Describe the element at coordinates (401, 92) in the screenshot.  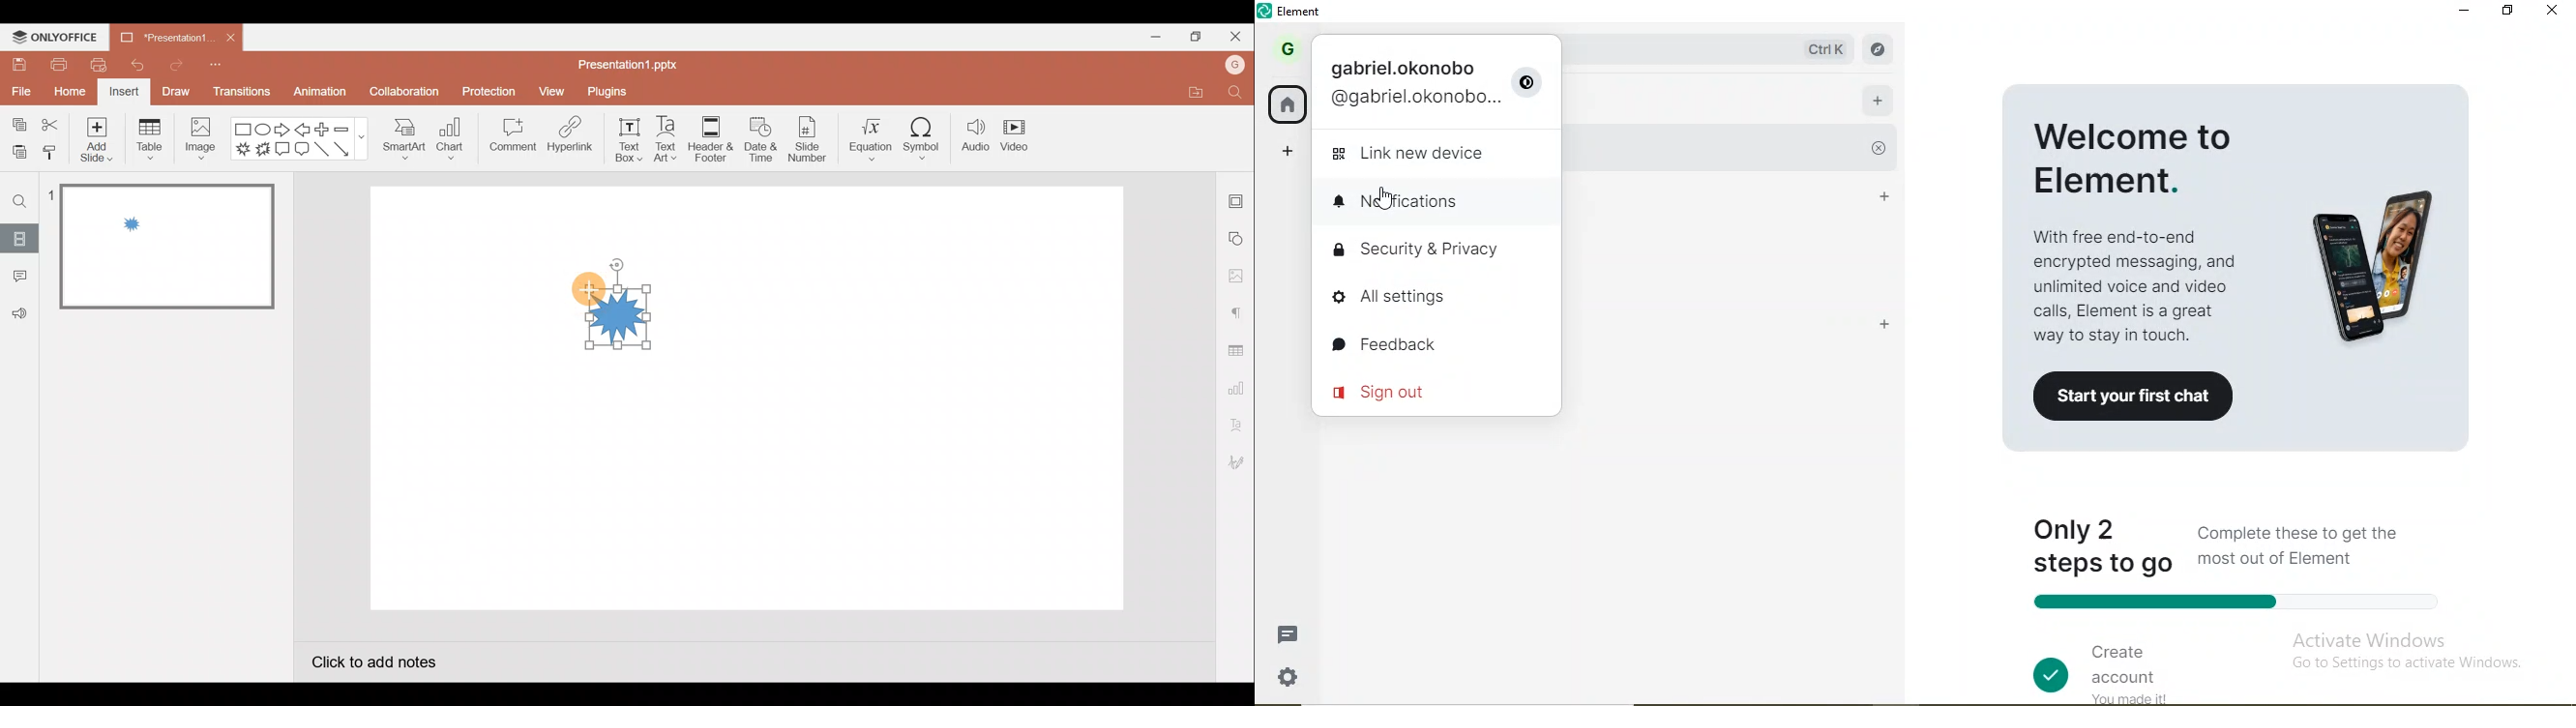
I see `Collaboration` at that location.